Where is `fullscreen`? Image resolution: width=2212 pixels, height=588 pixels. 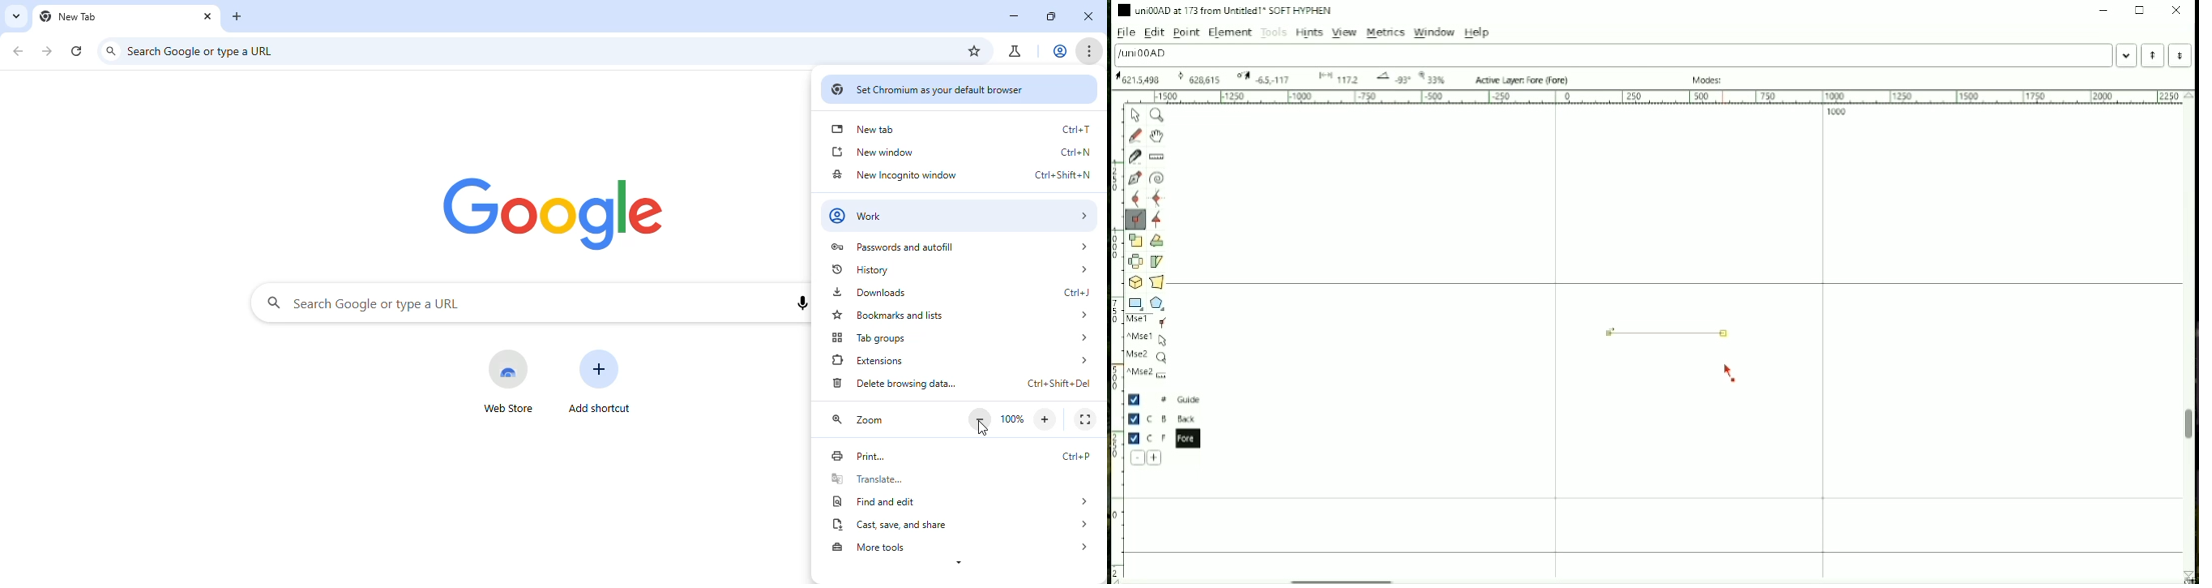 fullscreen is located at coordinates (1084, 419).